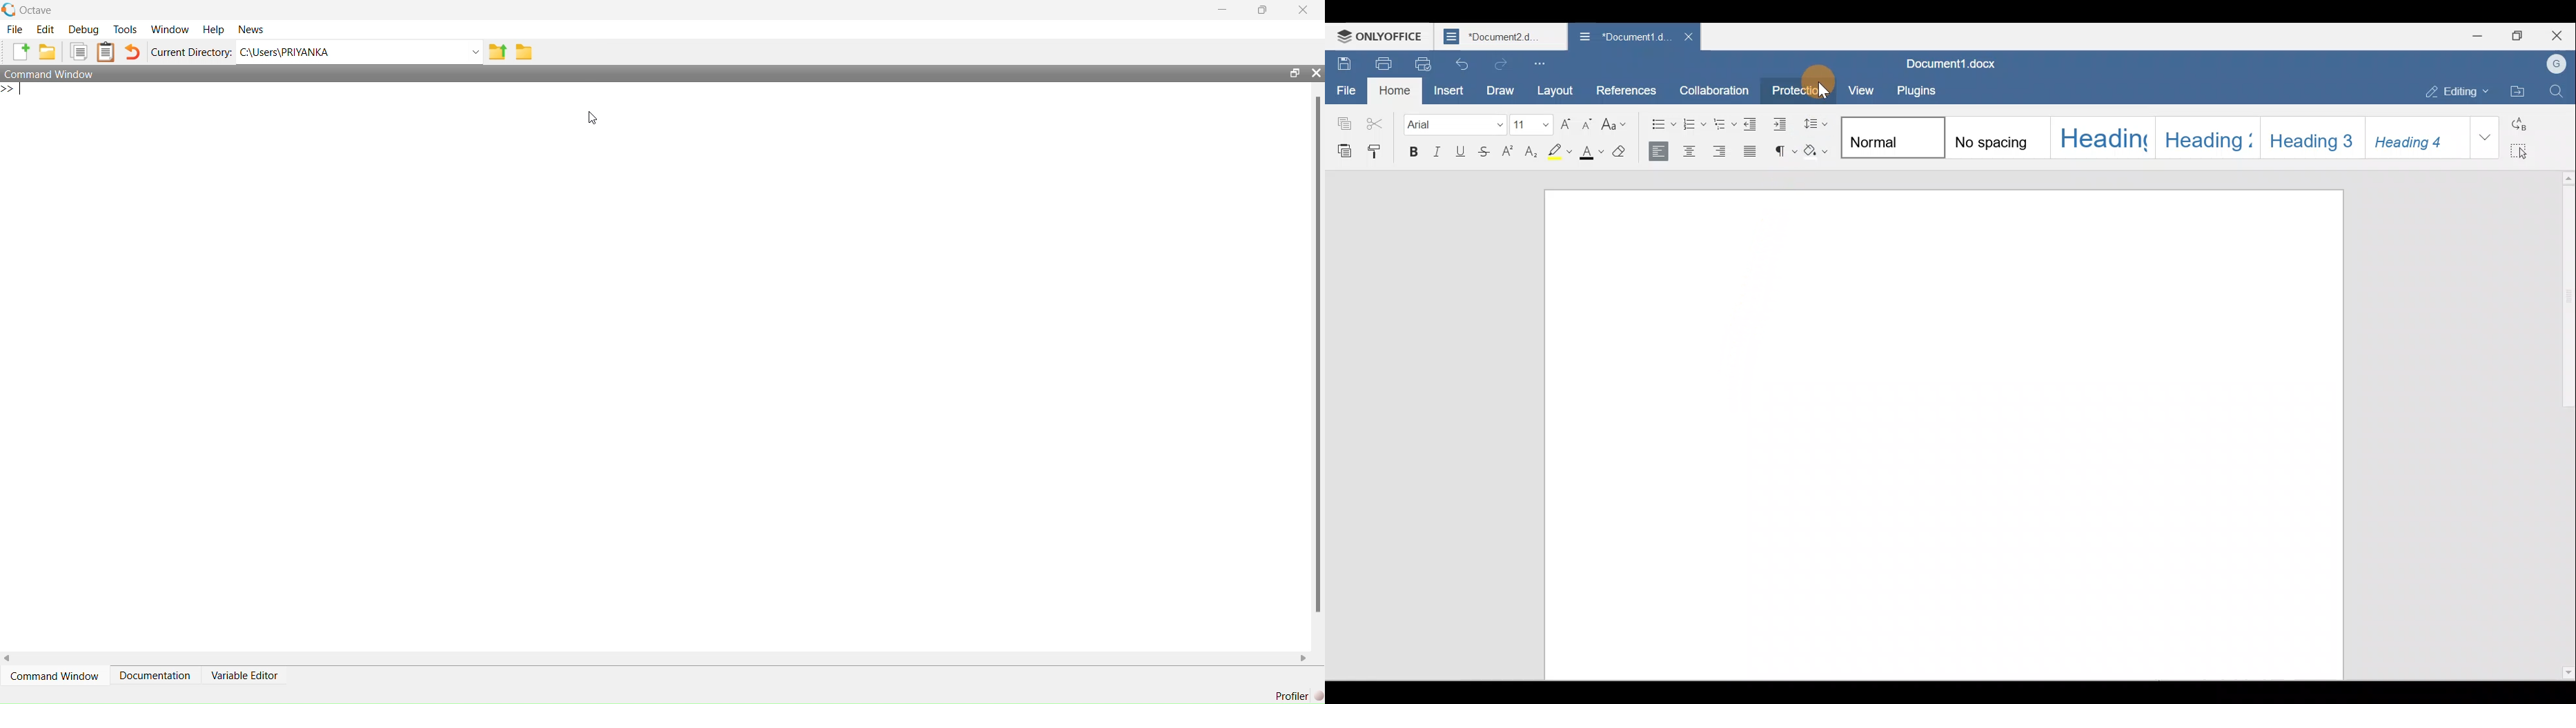  What do you see at coordinates (1459, 126) in the screenshot?
I see `Font name` at bounding box center [1459, 126].